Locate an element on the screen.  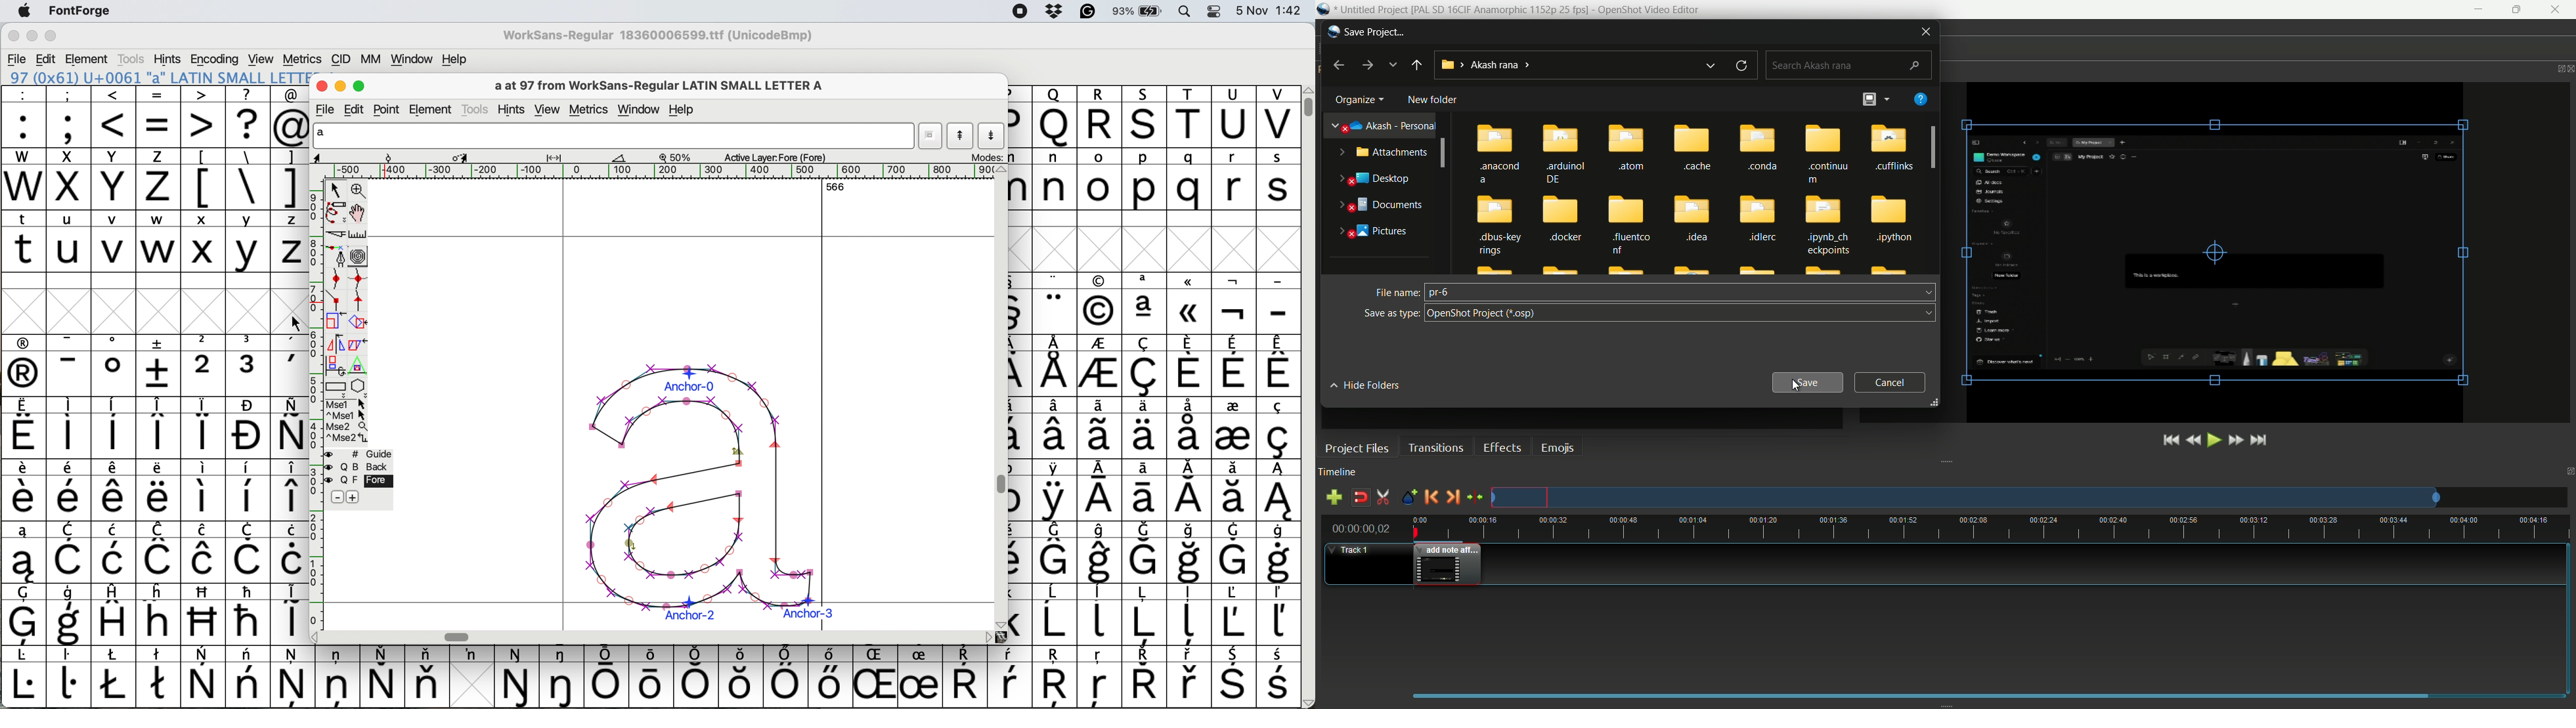
scroll button is located at coordinates (1004, 170).